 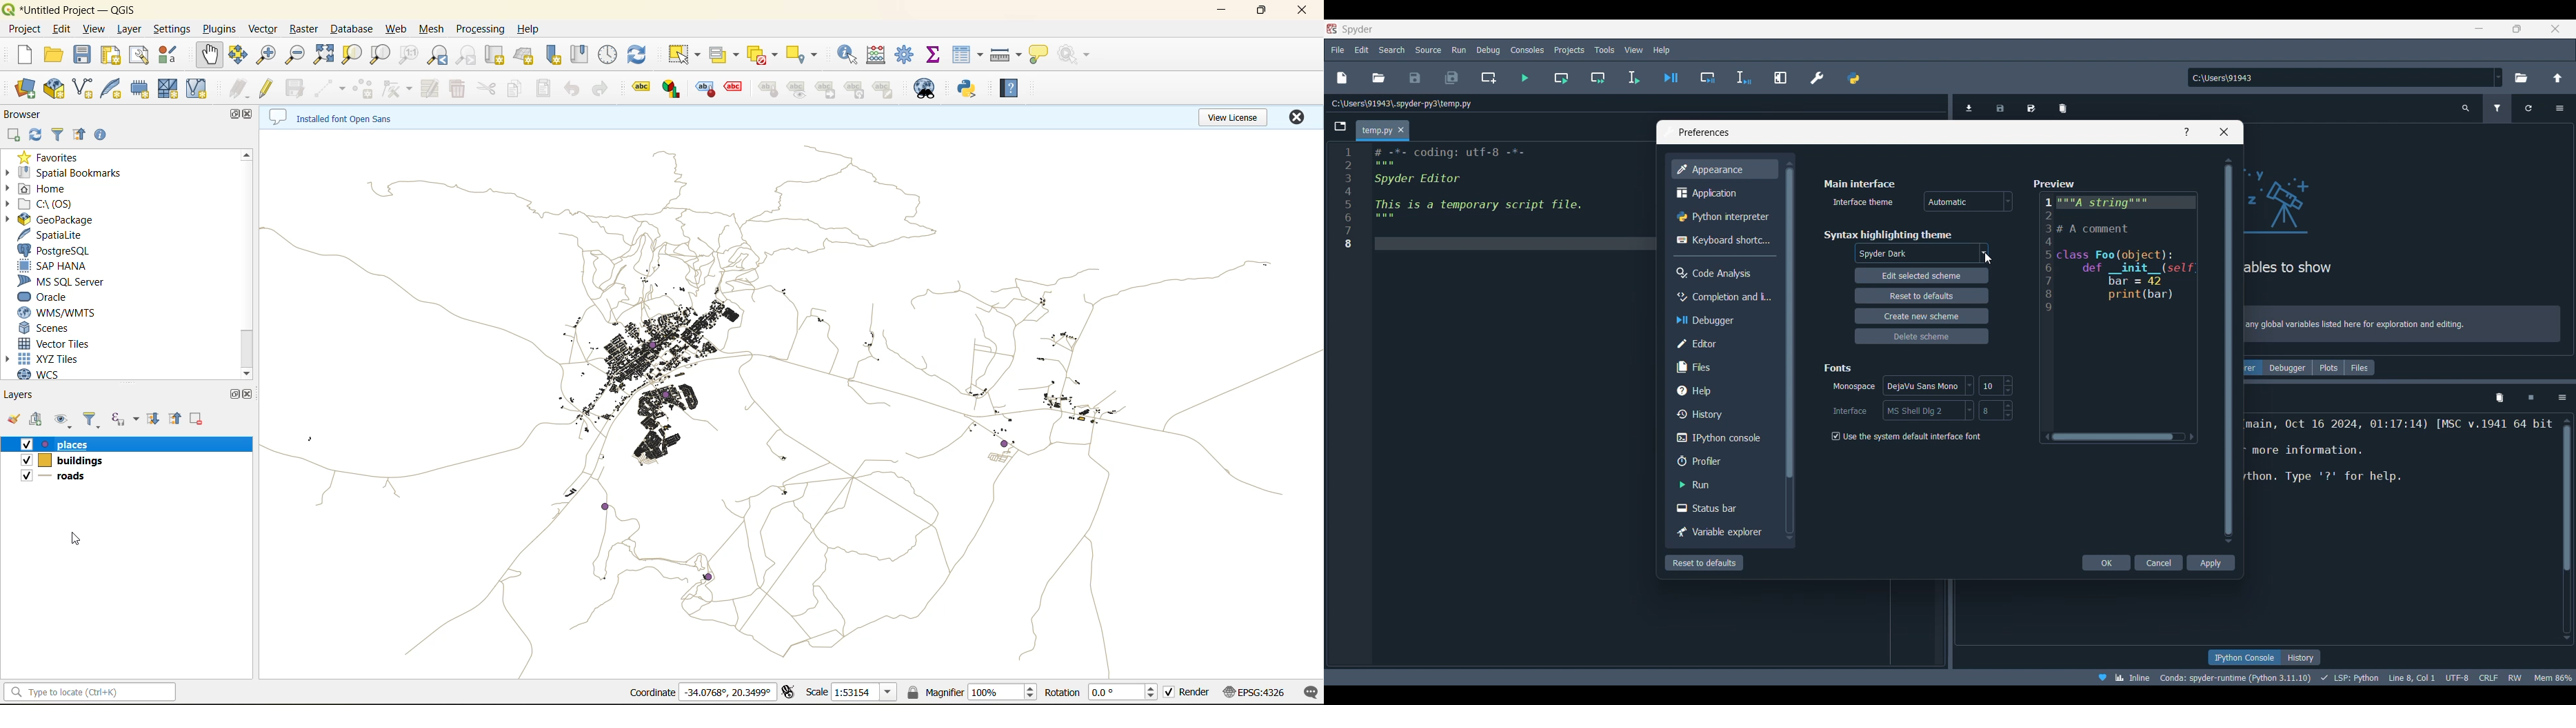 I want to click on History, so click(x=2301, y=657).